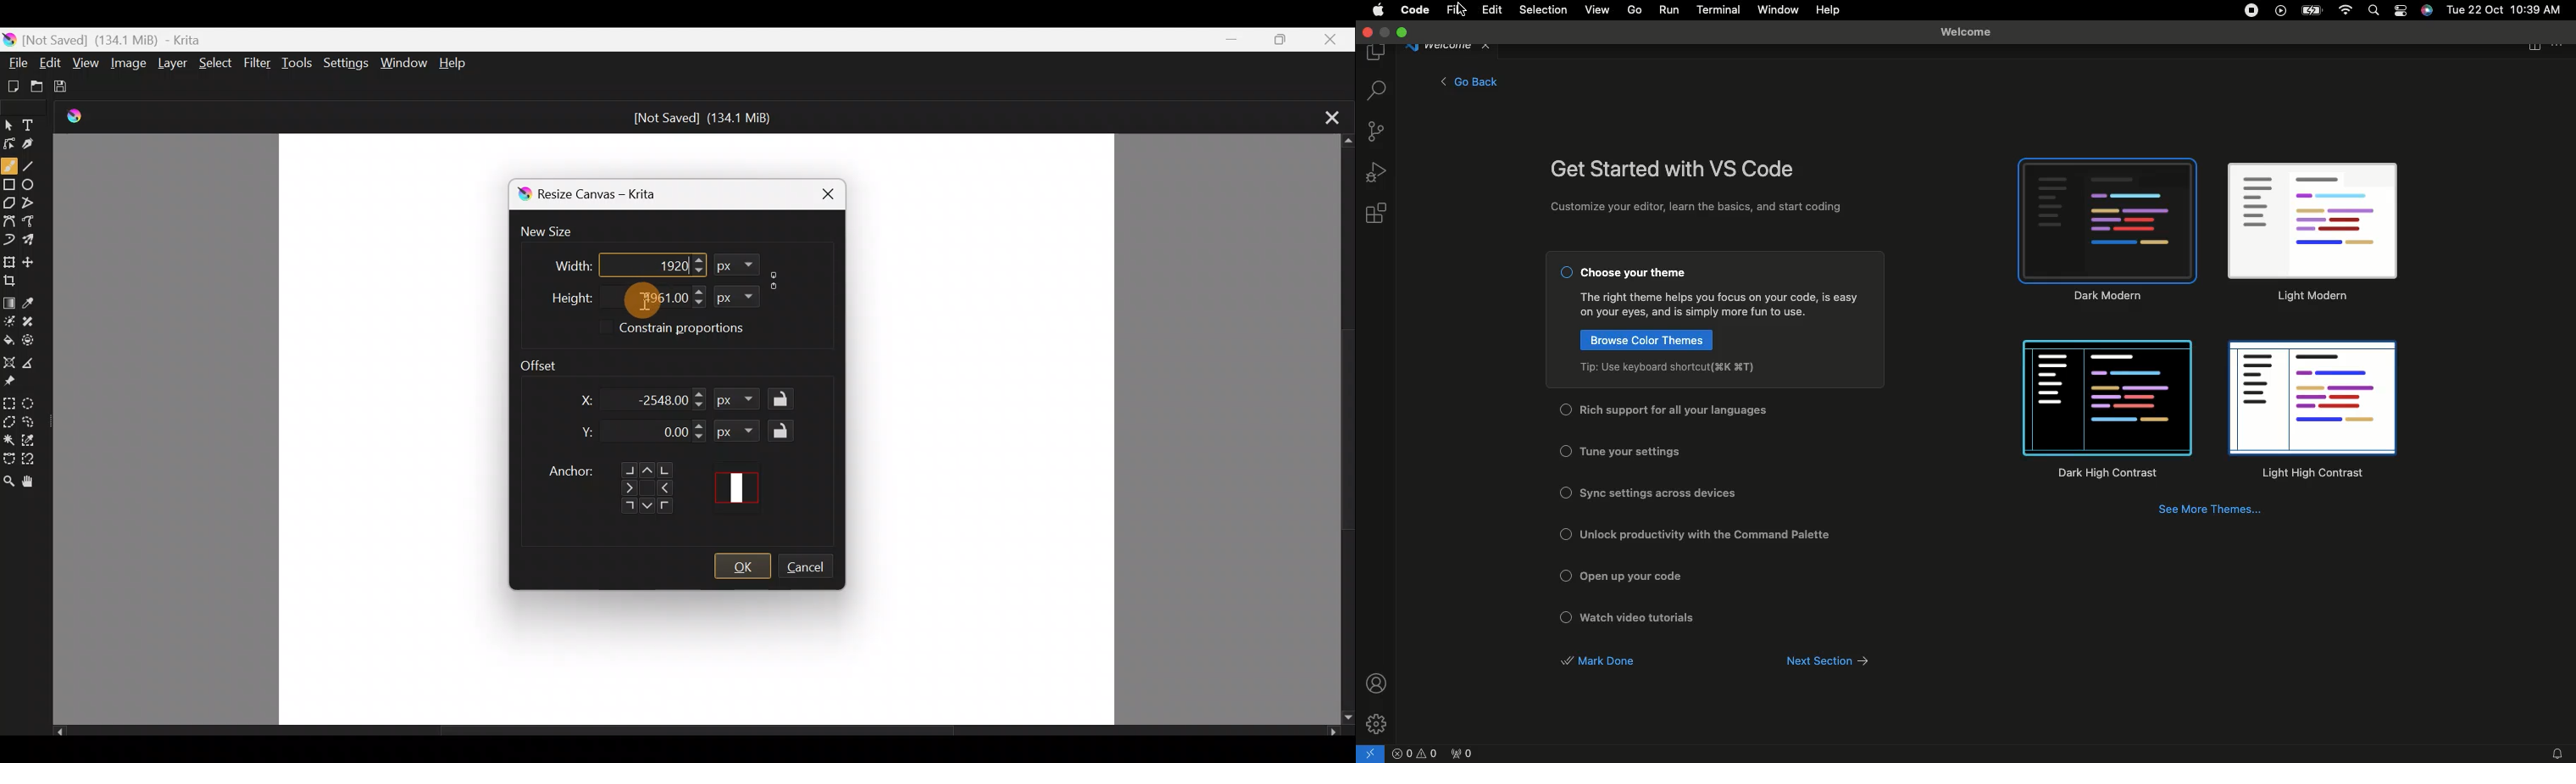 Image resolution: width=2576 pixels, height=784 pixels. Describe the element at coordinates (2108, 411) in the screenshot. I see `Dark high contrast` at that location.